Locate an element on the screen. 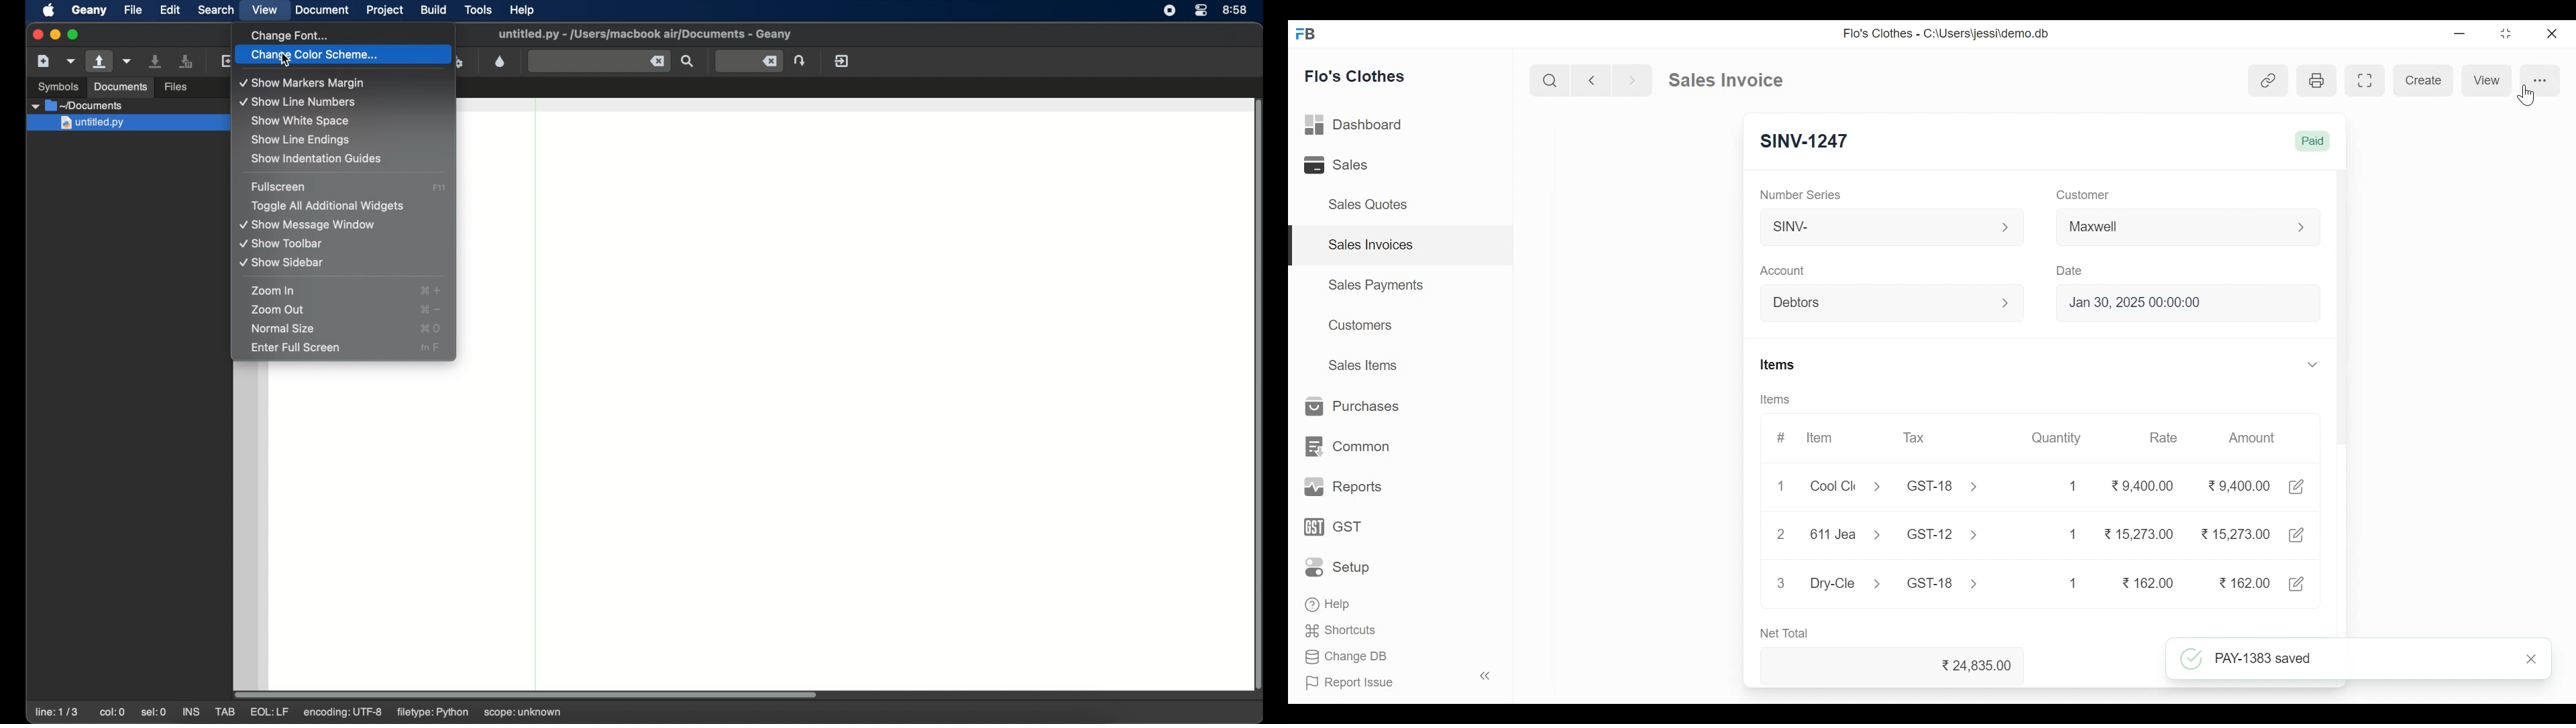 This screenshot has width=2576, height=728. Go Forward is located at coordinates (1629, 80).